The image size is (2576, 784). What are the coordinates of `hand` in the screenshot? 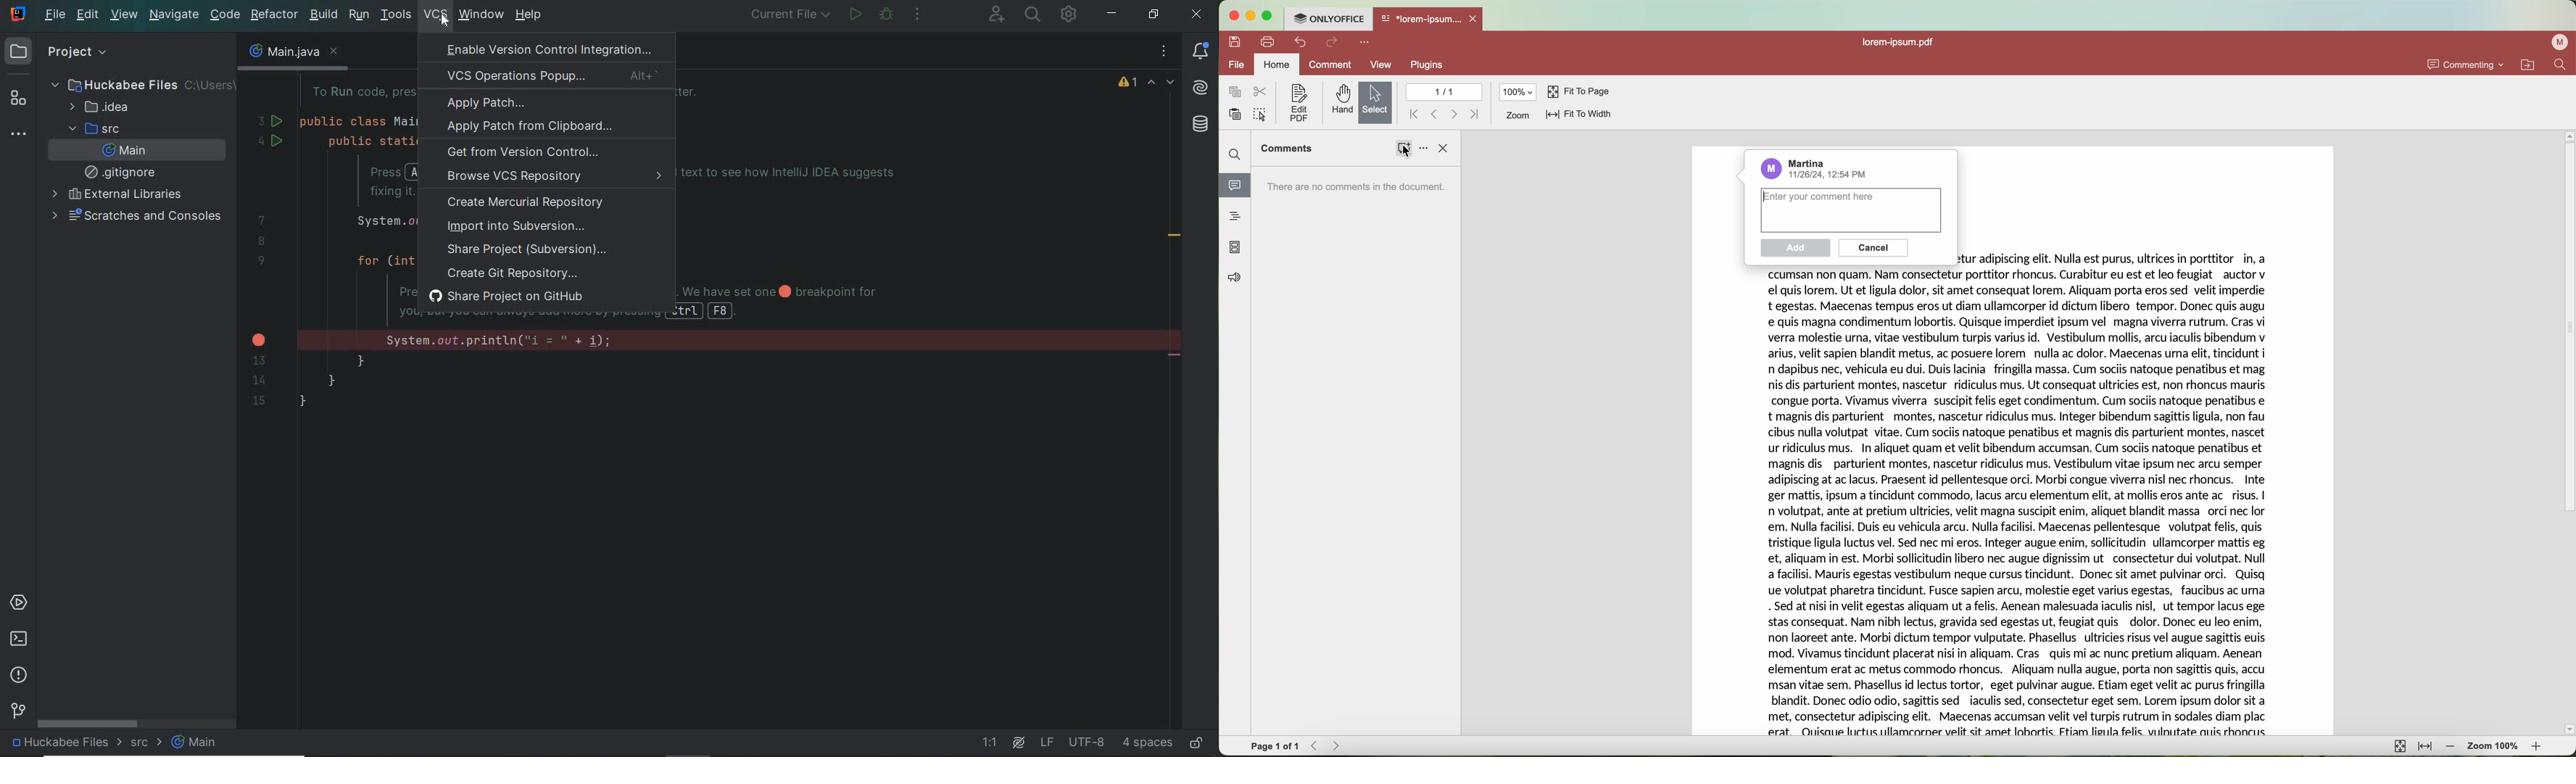 It's located at (1341, 100).